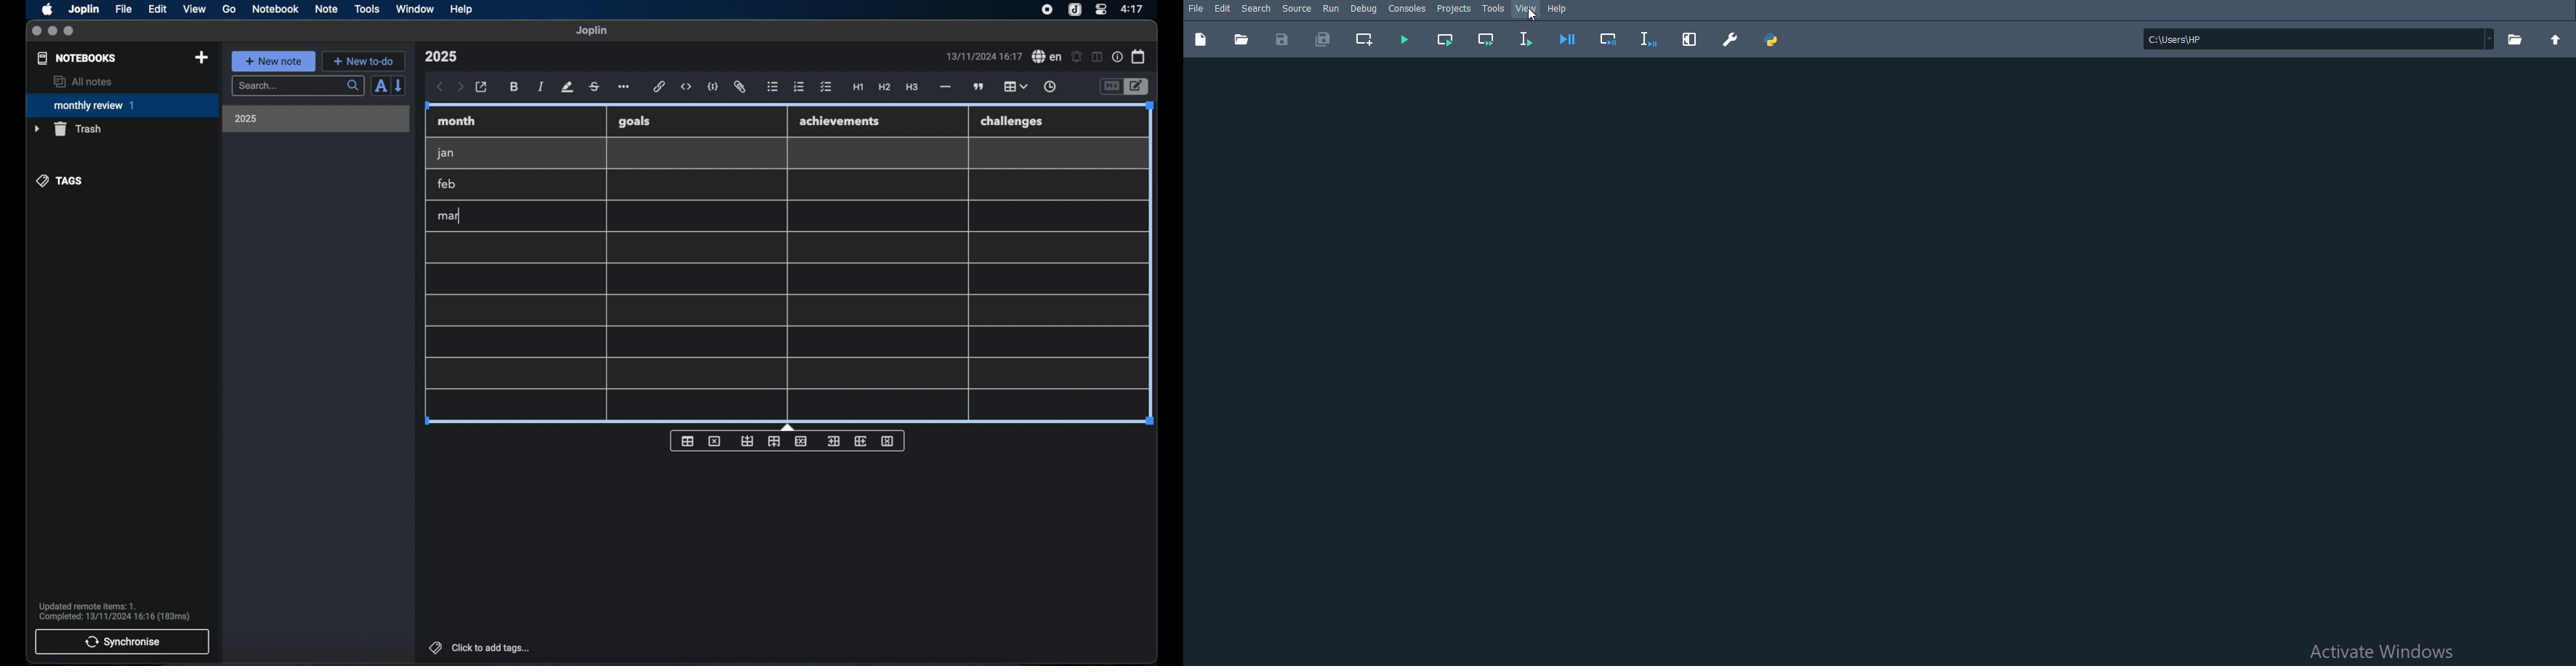 The height and width of the screenshot is (672, 2576). What do you see at coordinates (1494, 7) in the screenshot?
I see `Tools` at bounding box center [1494, 7].